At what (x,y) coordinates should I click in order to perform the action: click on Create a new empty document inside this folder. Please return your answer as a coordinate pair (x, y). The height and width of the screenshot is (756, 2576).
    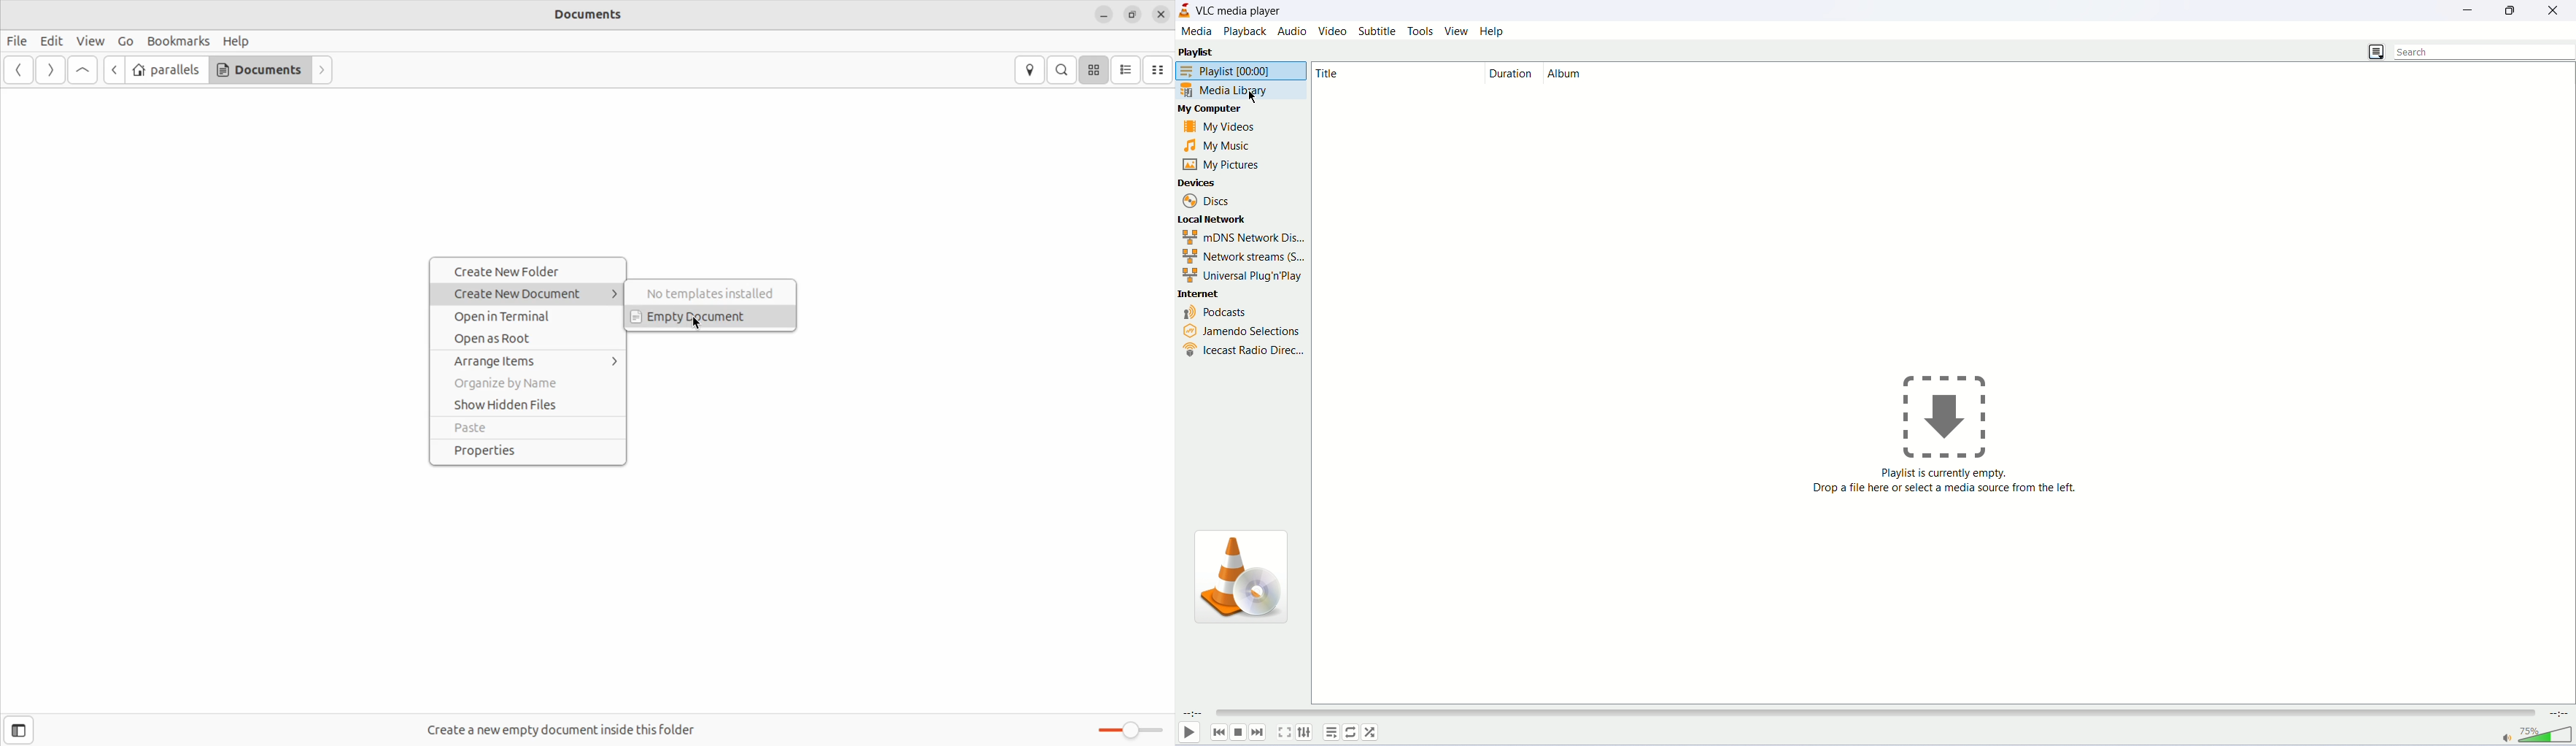
    Looking at the image, I should click on (576, 722).